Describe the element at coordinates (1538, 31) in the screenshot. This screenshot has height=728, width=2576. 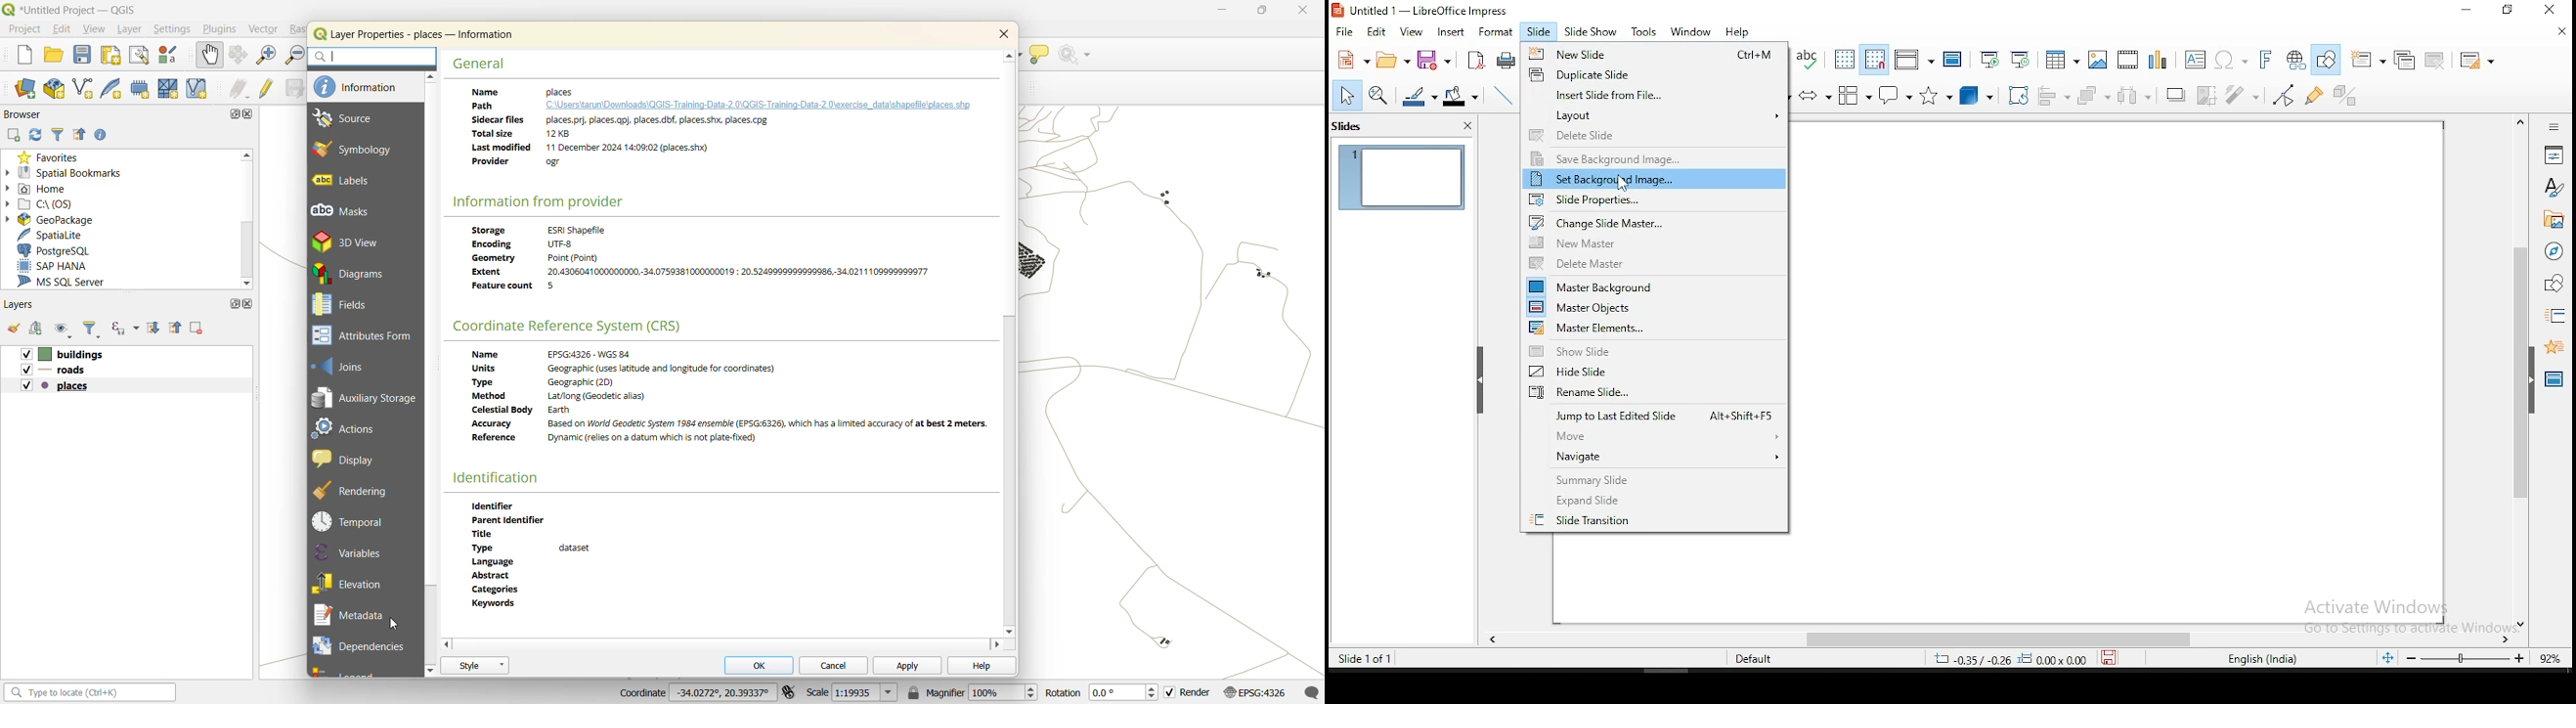
I see `slide` at that location.